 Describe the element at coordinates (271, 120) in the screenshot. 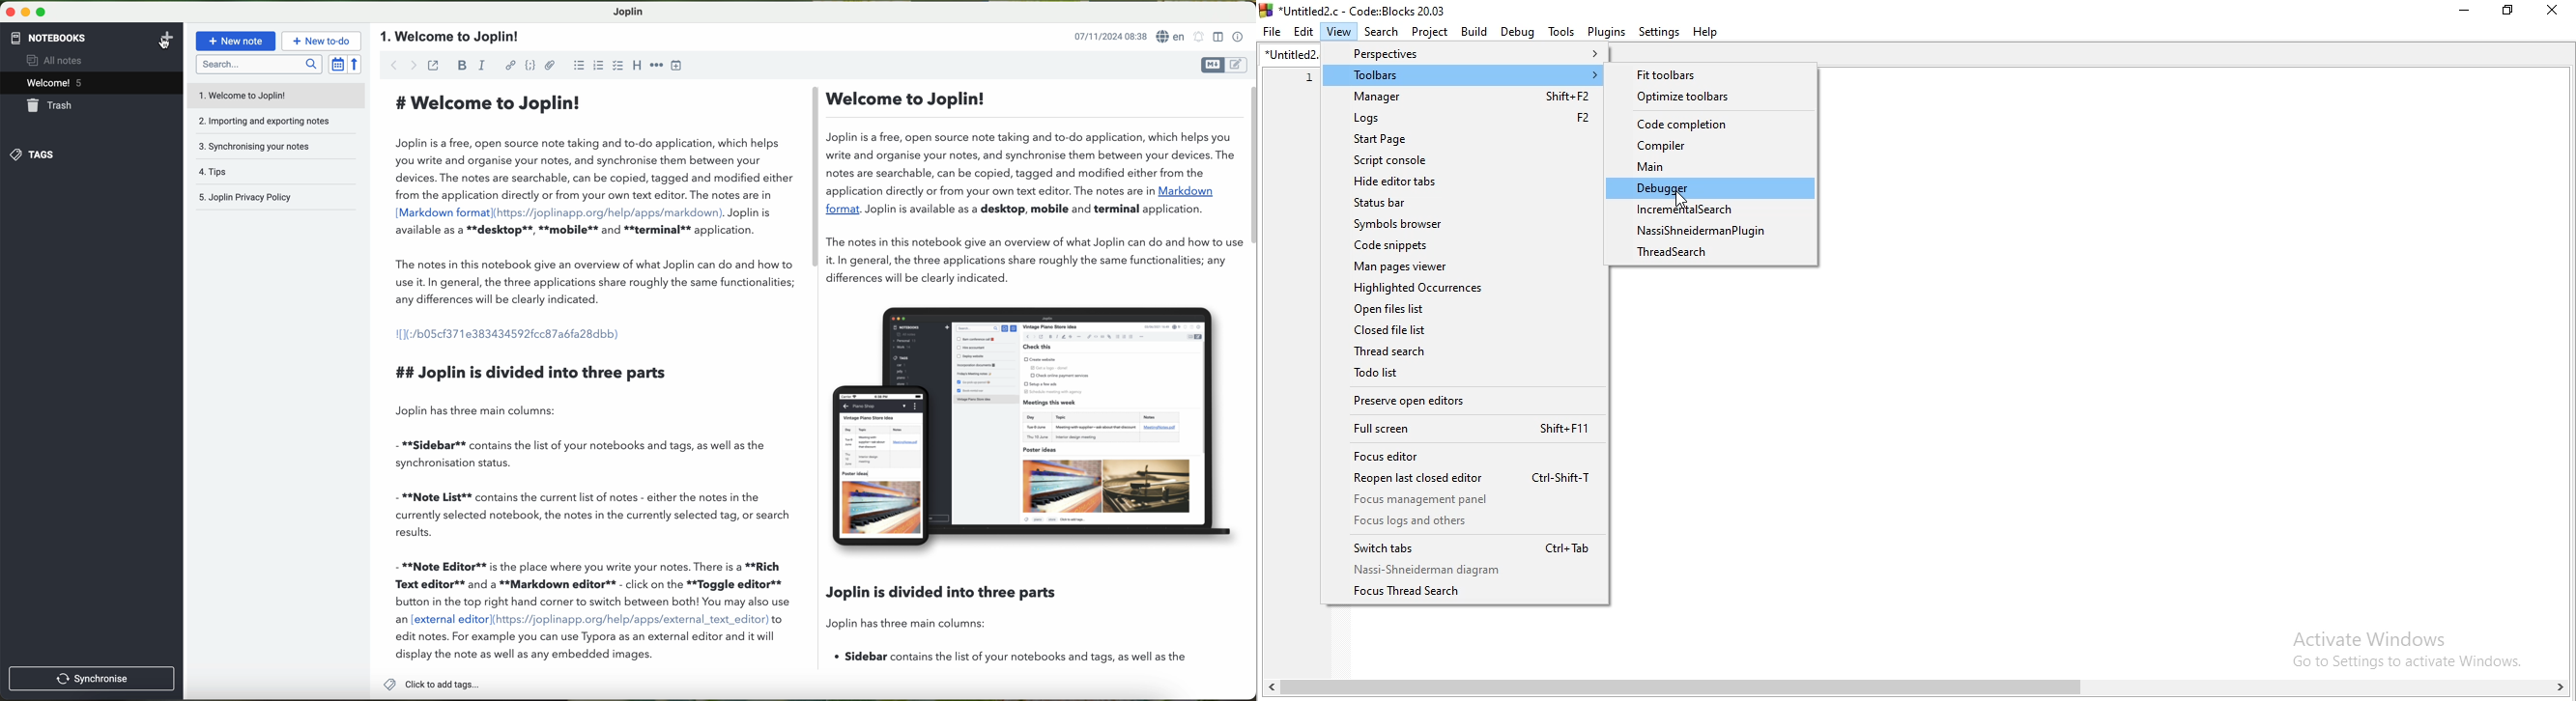

I see `importing and exporting notes` at that location.